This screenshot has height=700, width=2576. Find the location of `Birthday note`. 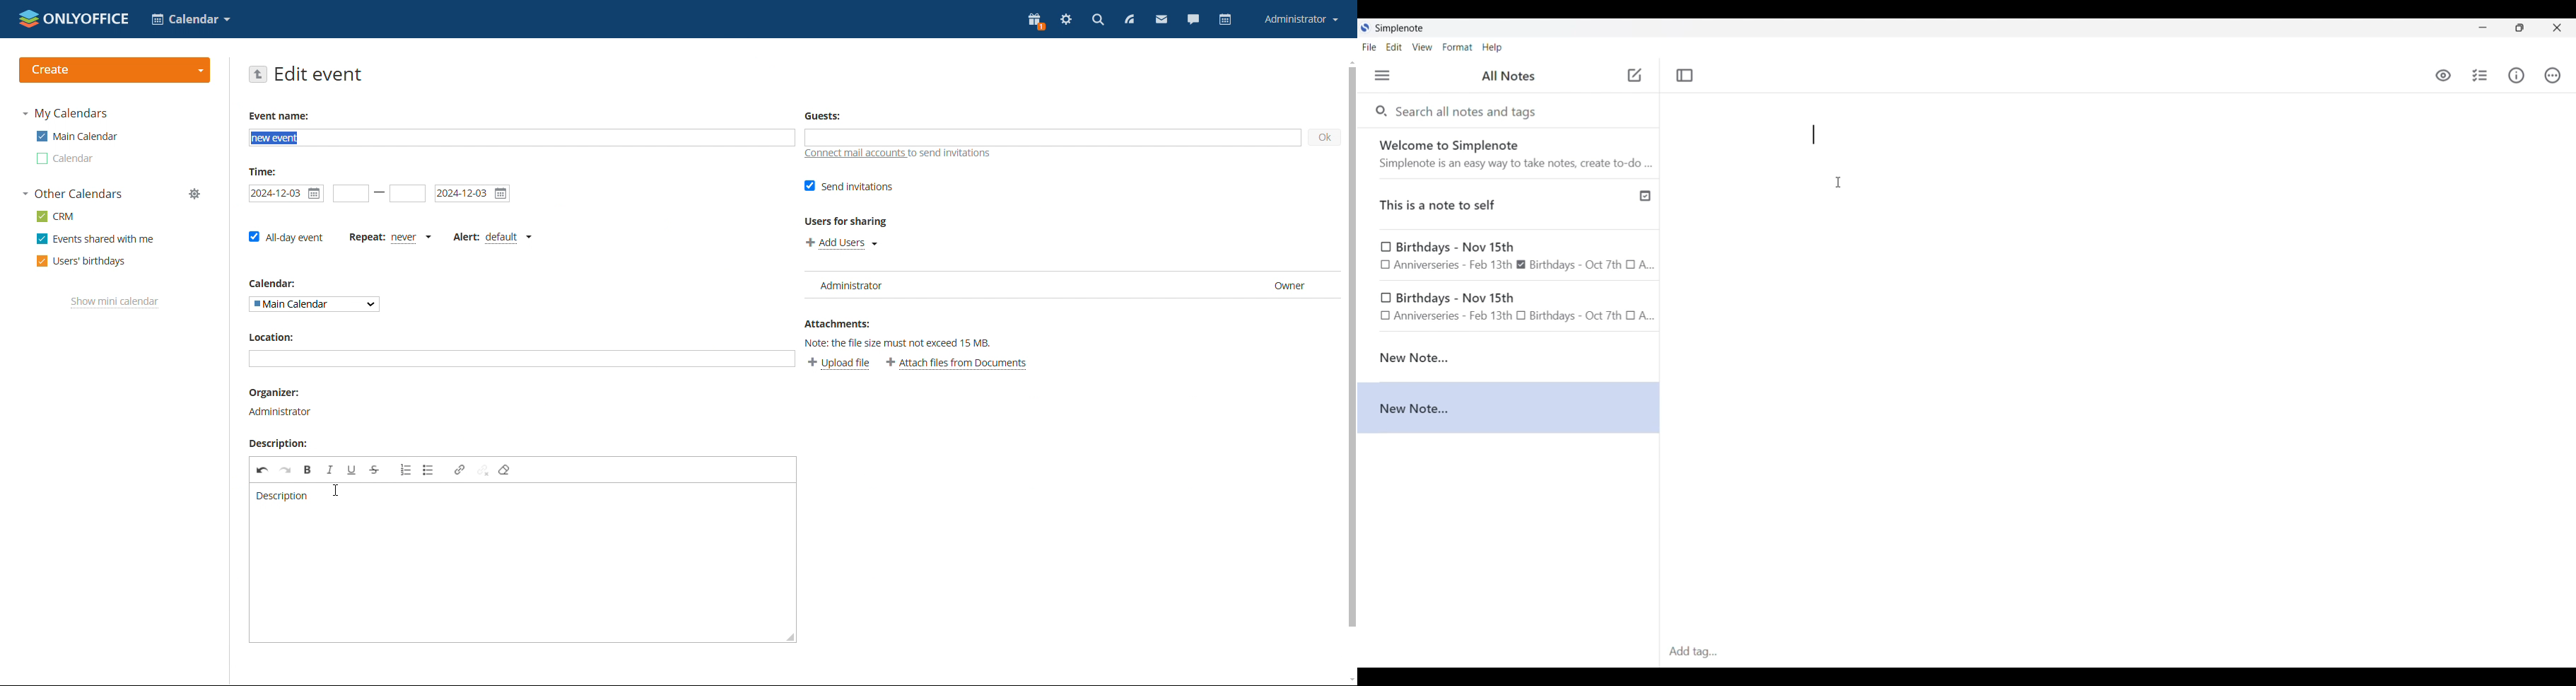

Birthday note is located at coordinates (1509, 256).